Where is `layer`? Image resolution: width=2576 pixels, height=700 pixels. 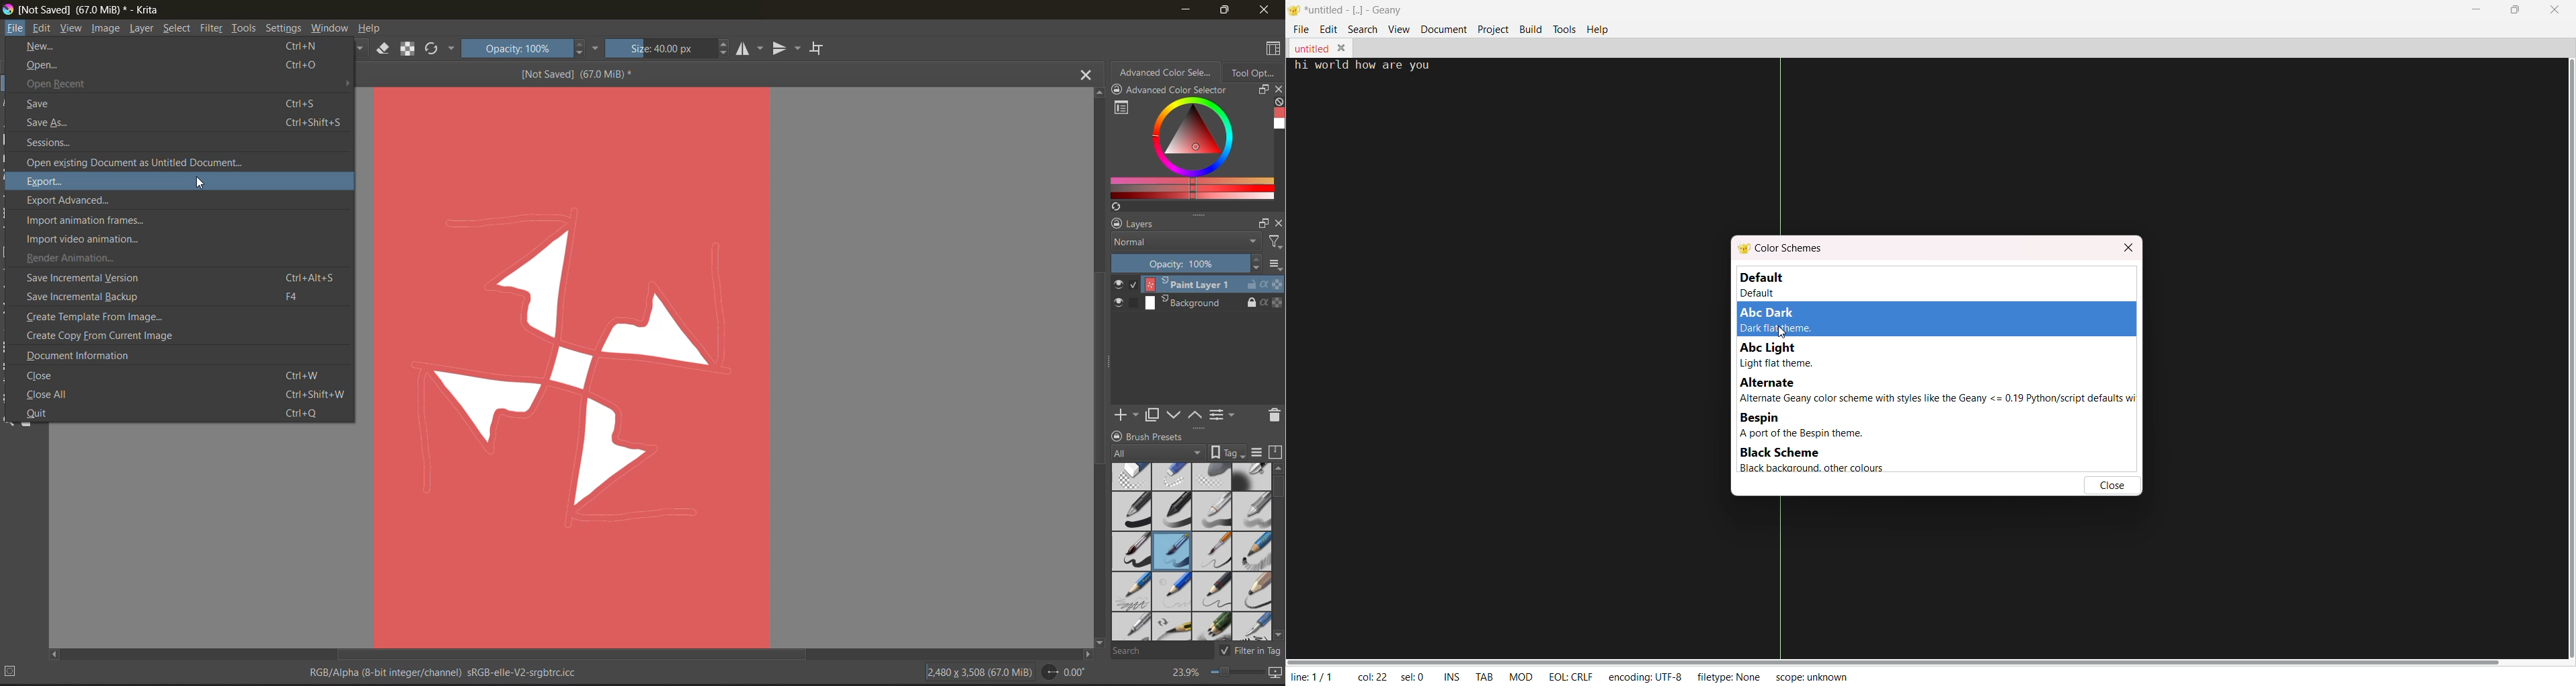 layer is located at coordinates (1198, 285).